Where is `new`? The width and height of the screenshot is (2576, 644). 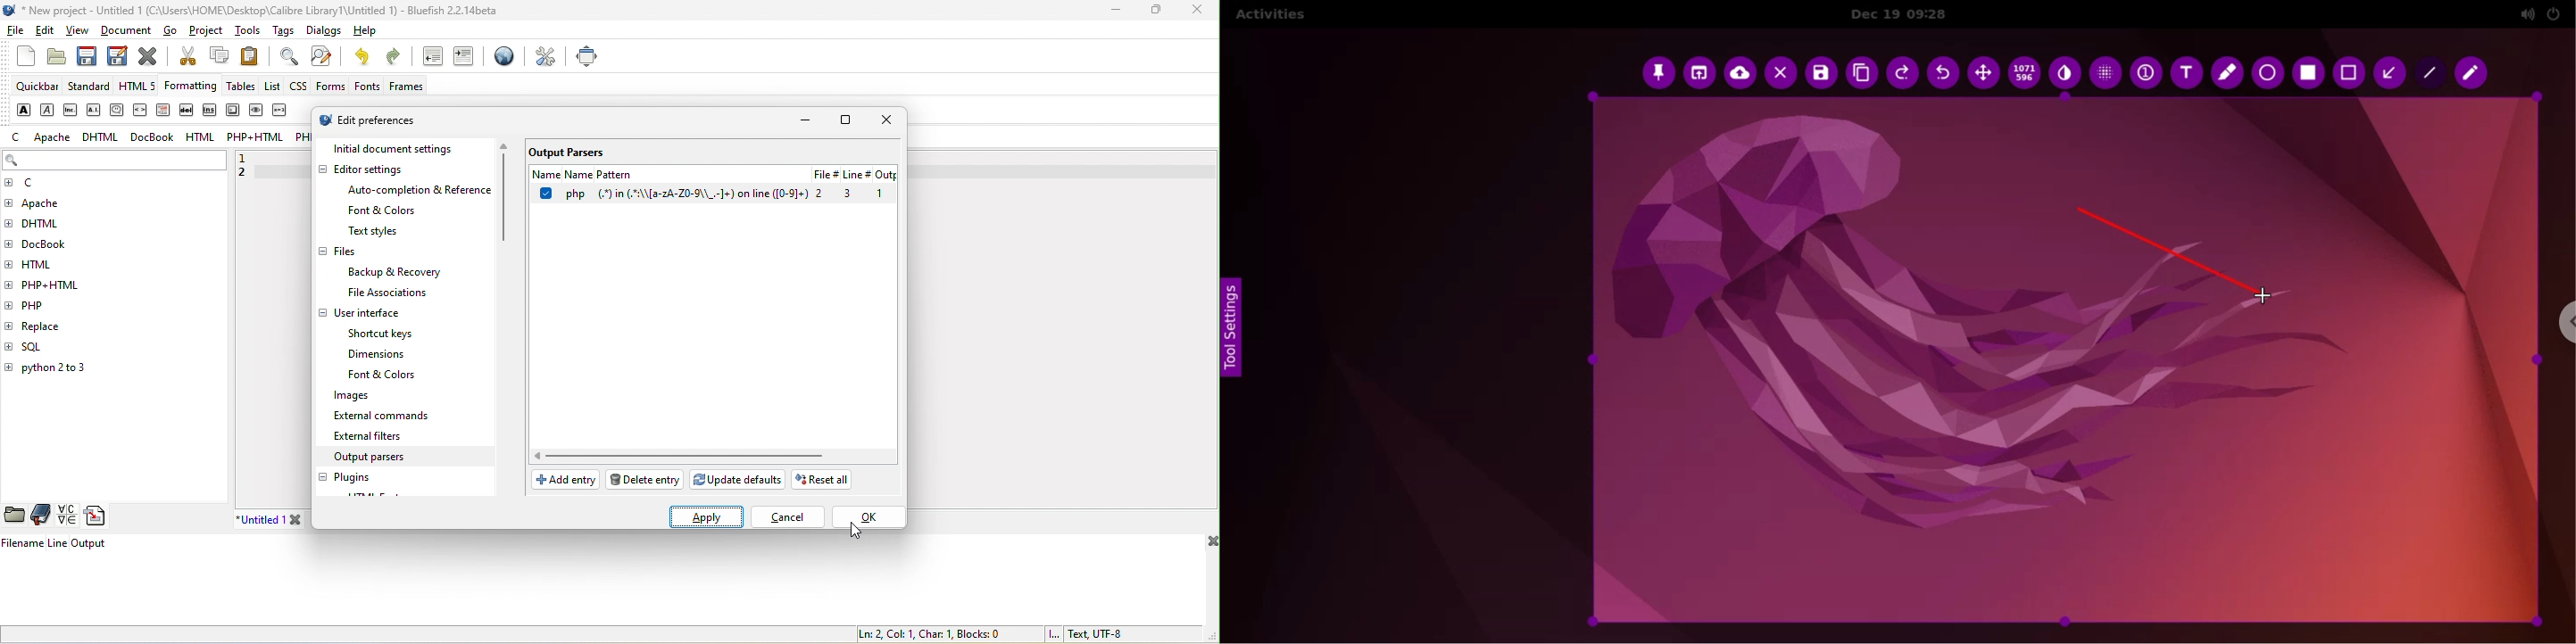 new is located at coordinates (18, 55).